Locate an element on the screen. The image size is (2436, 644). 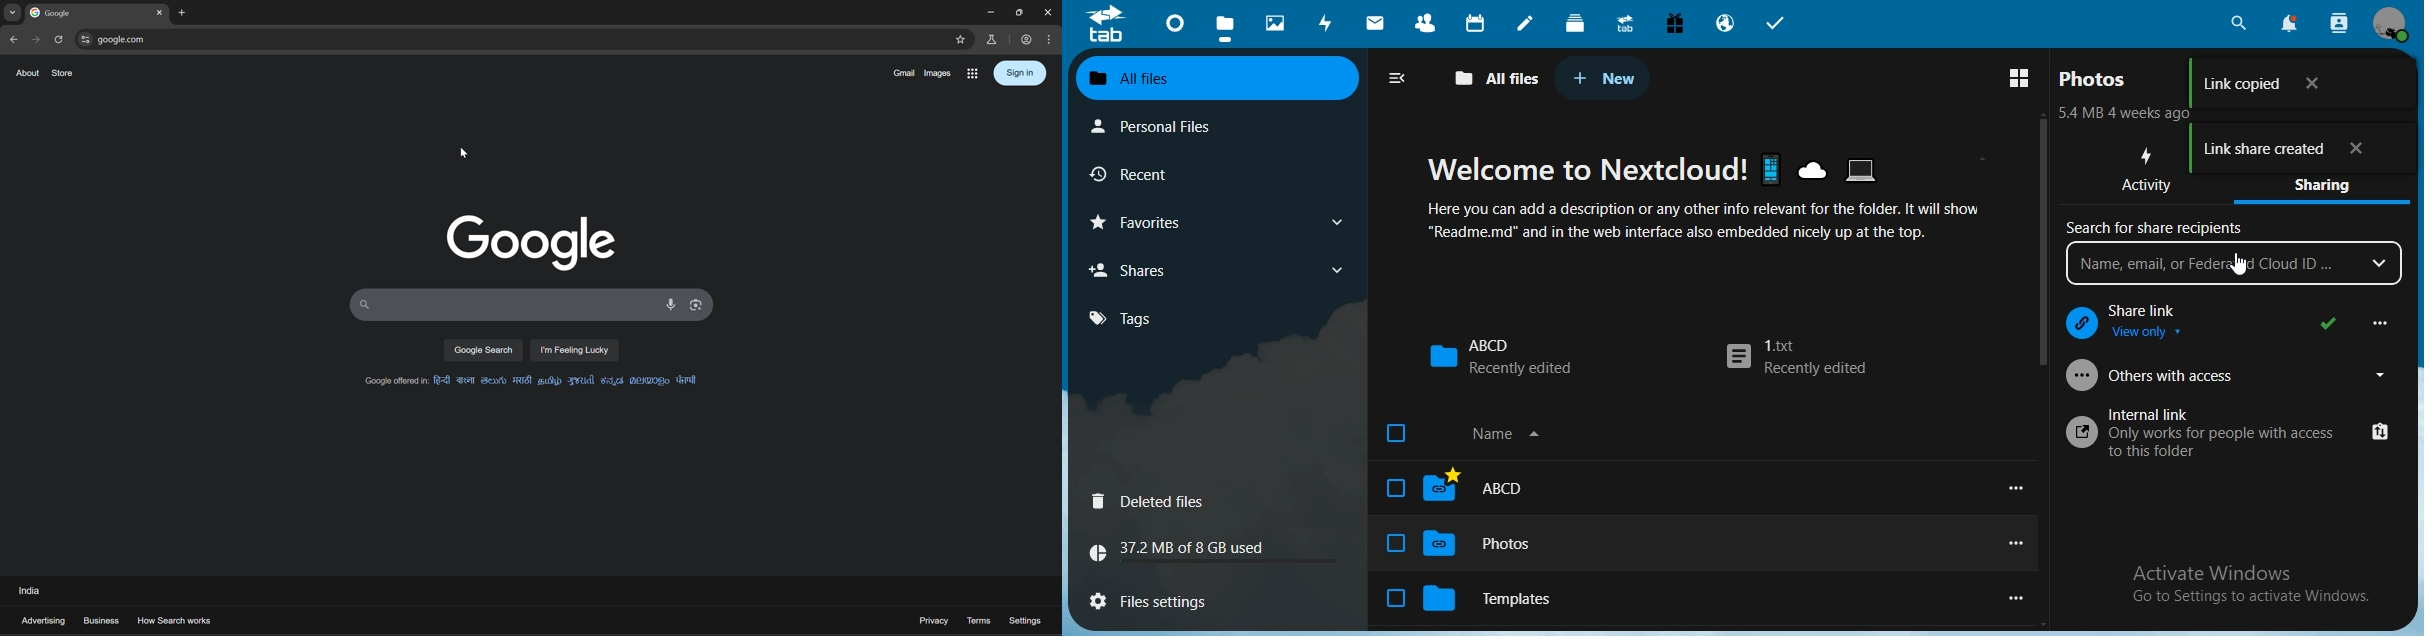
find is located at coordinates (84, 40).